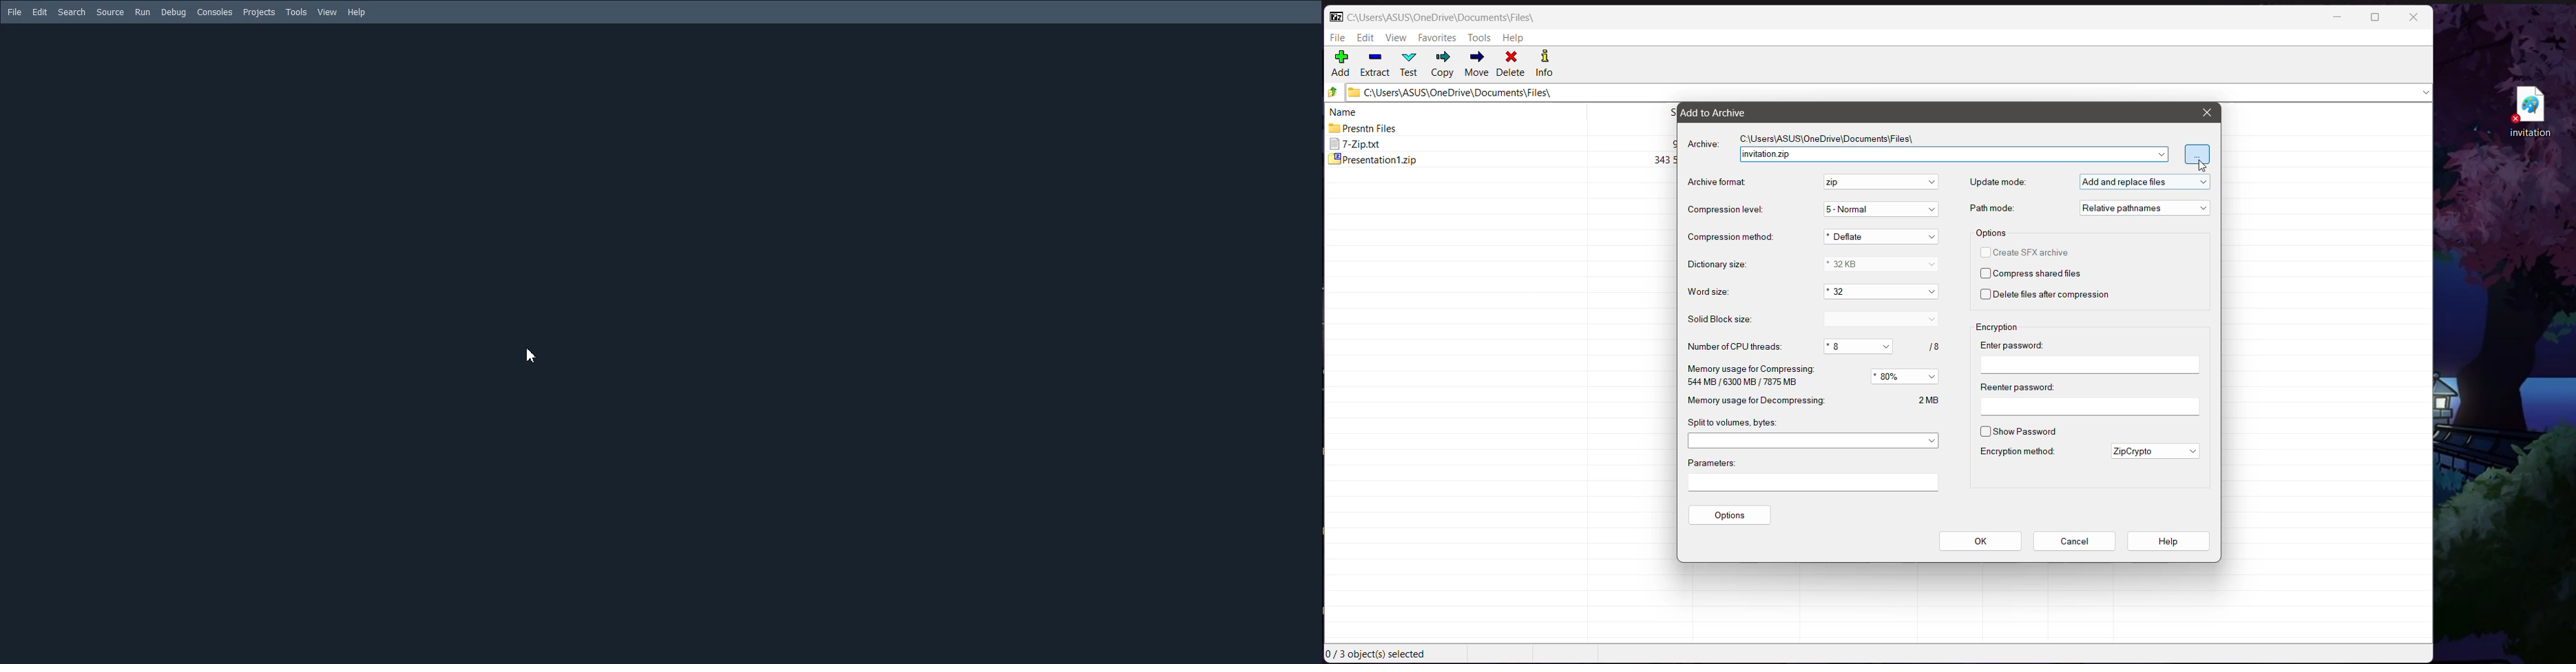 Image resolution: width=2576 pixels, height=672 pixels. Describe the element at coordinates (2201, 167) in the screenshot. I see `Drag to Cursor` at that location.